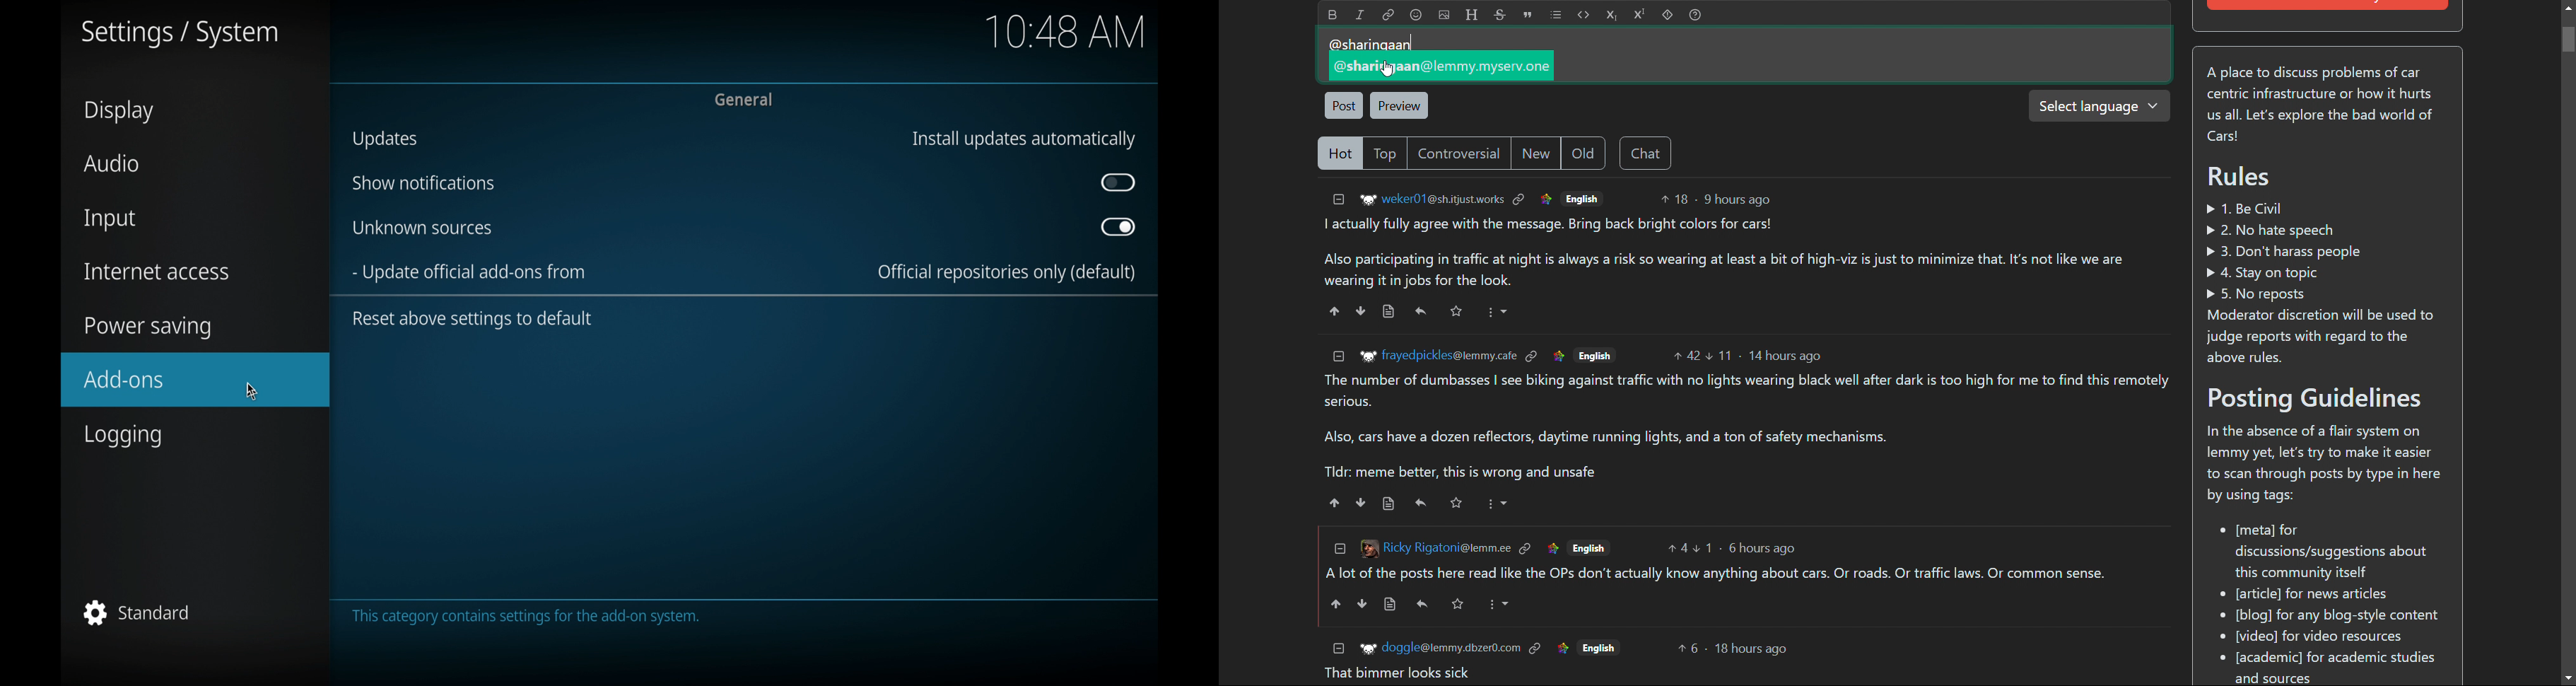  What do you see at coordinates (1441, 66) in the screenshot?
I see `~~ @sharifgaan@lemmy.myserv.on` at bounding box center [1441, 66].